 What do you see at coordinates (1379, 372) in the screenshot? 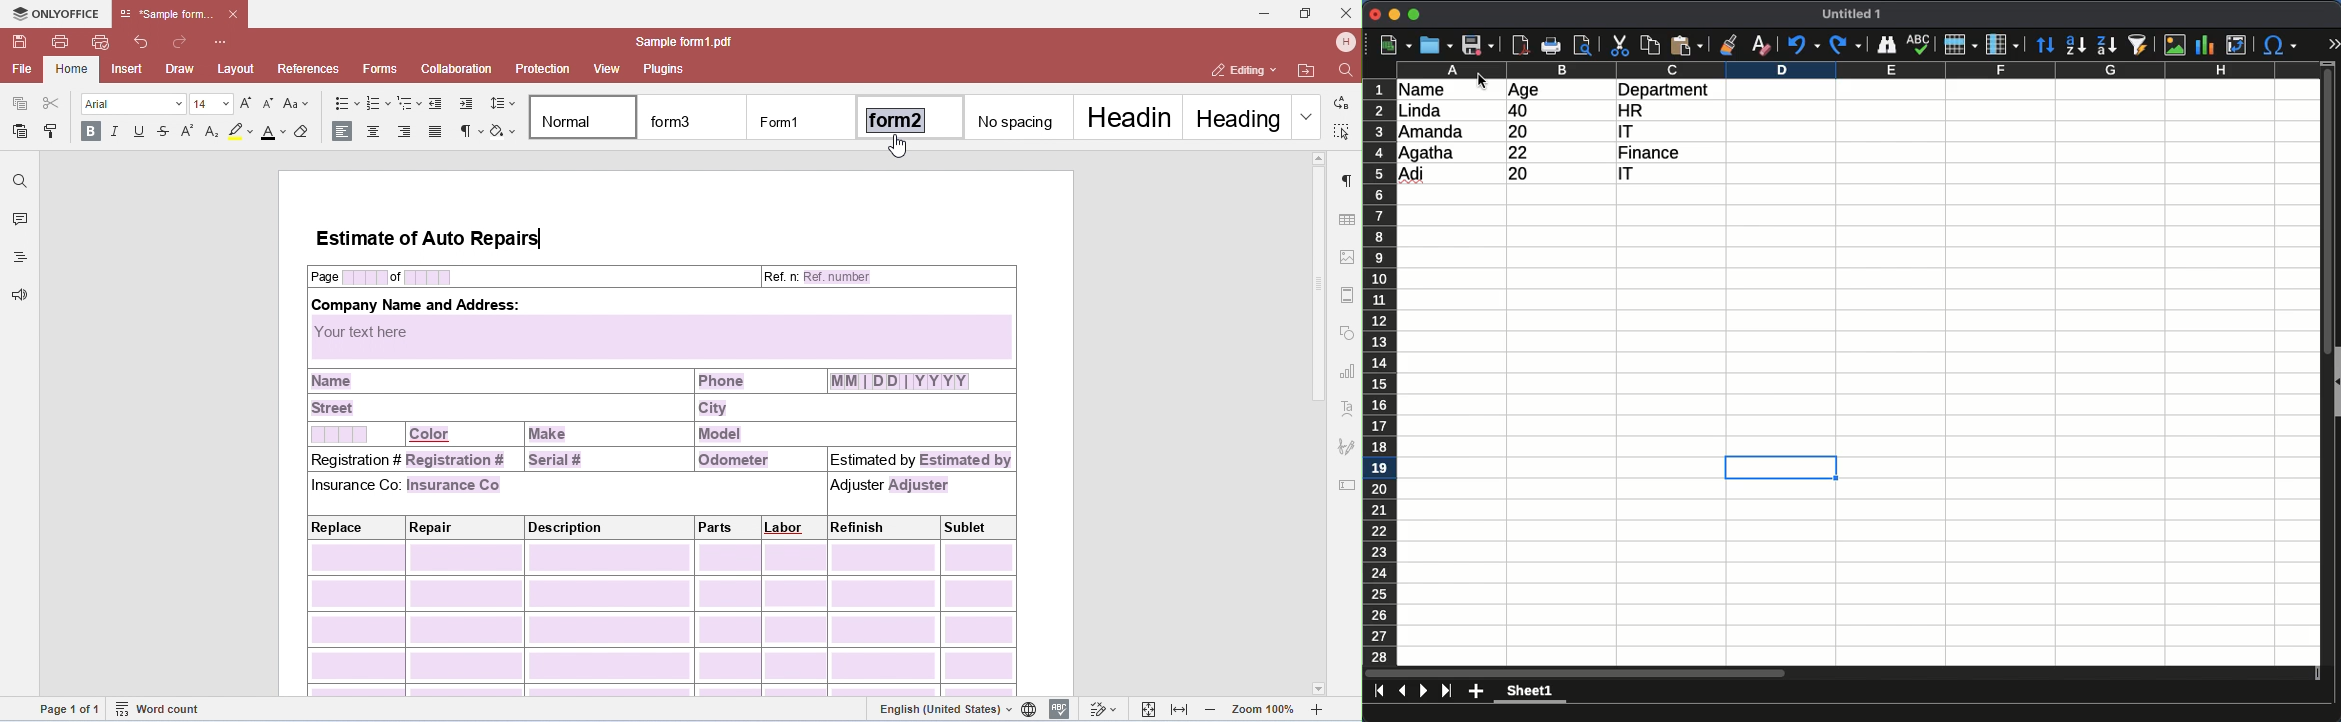
I see `rows` at bounding box center [1379, 372].